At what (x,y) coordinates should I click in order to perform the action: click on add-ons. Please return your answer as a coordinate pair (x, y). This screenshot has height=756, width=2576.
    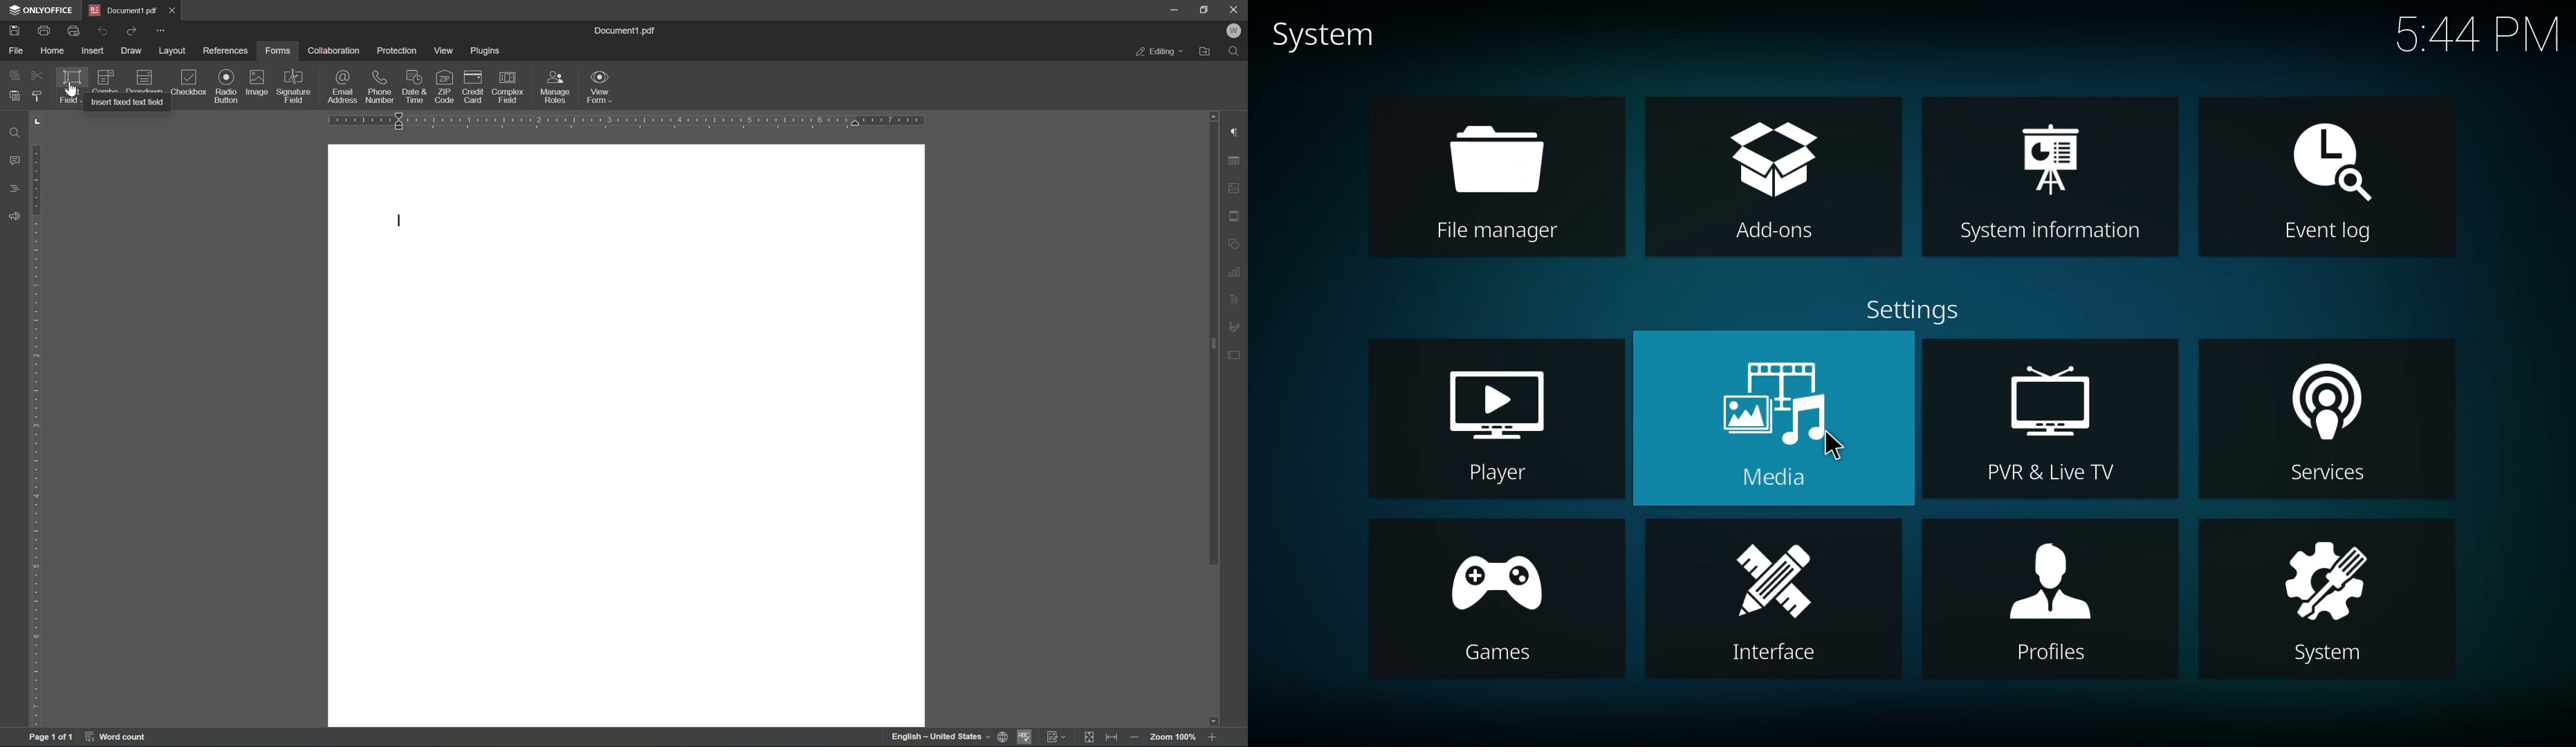
    Looking at the image, I should click on (1775, 159).